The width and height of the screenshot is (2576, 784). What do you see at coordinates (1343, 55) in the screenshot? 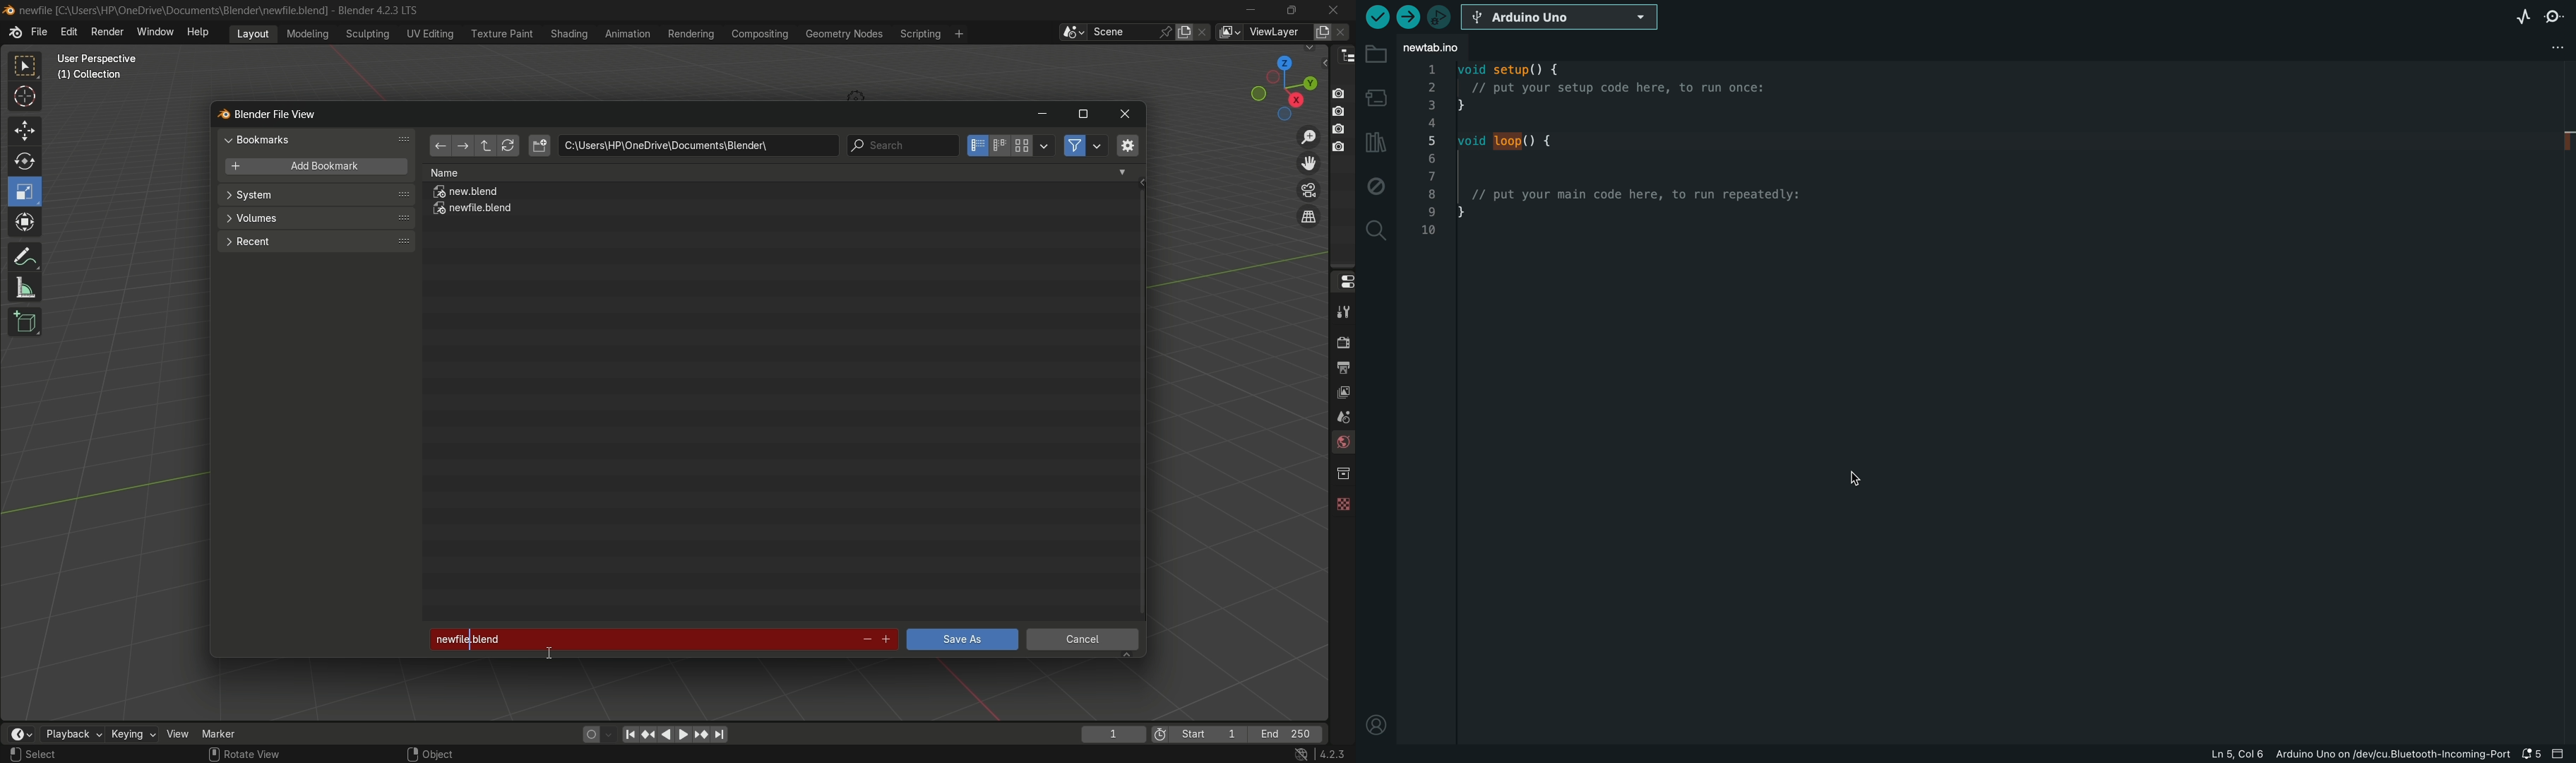
I see `outliner` at bounding box center [1343, 55].